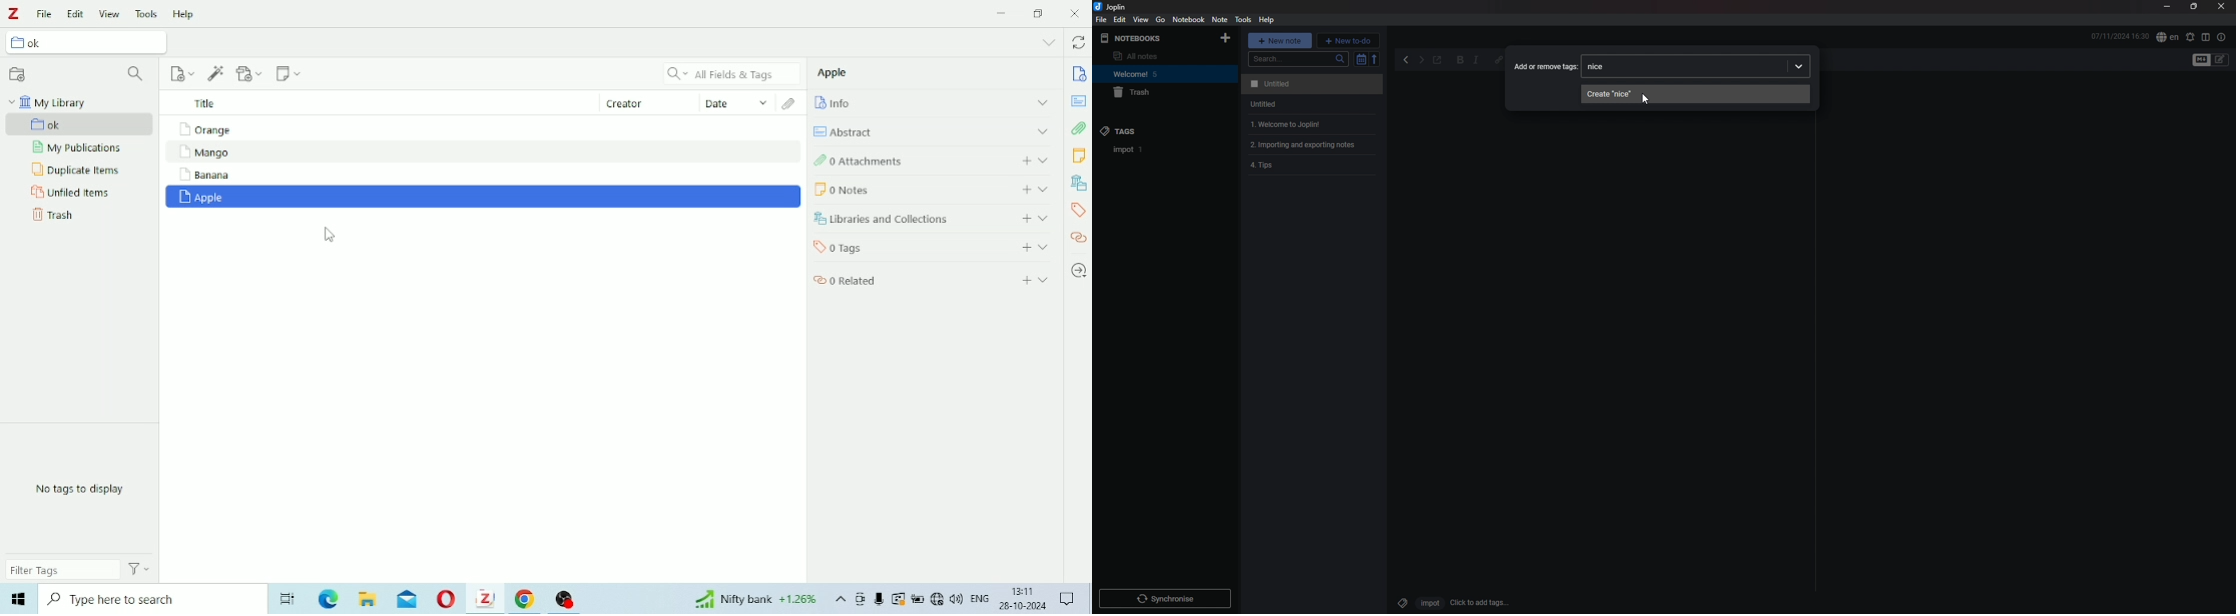 This screenshot has height=616, width=2240. Describe the element at coordinates (1546, 66) in the screenshot. I see `add or remove tags` at that location.